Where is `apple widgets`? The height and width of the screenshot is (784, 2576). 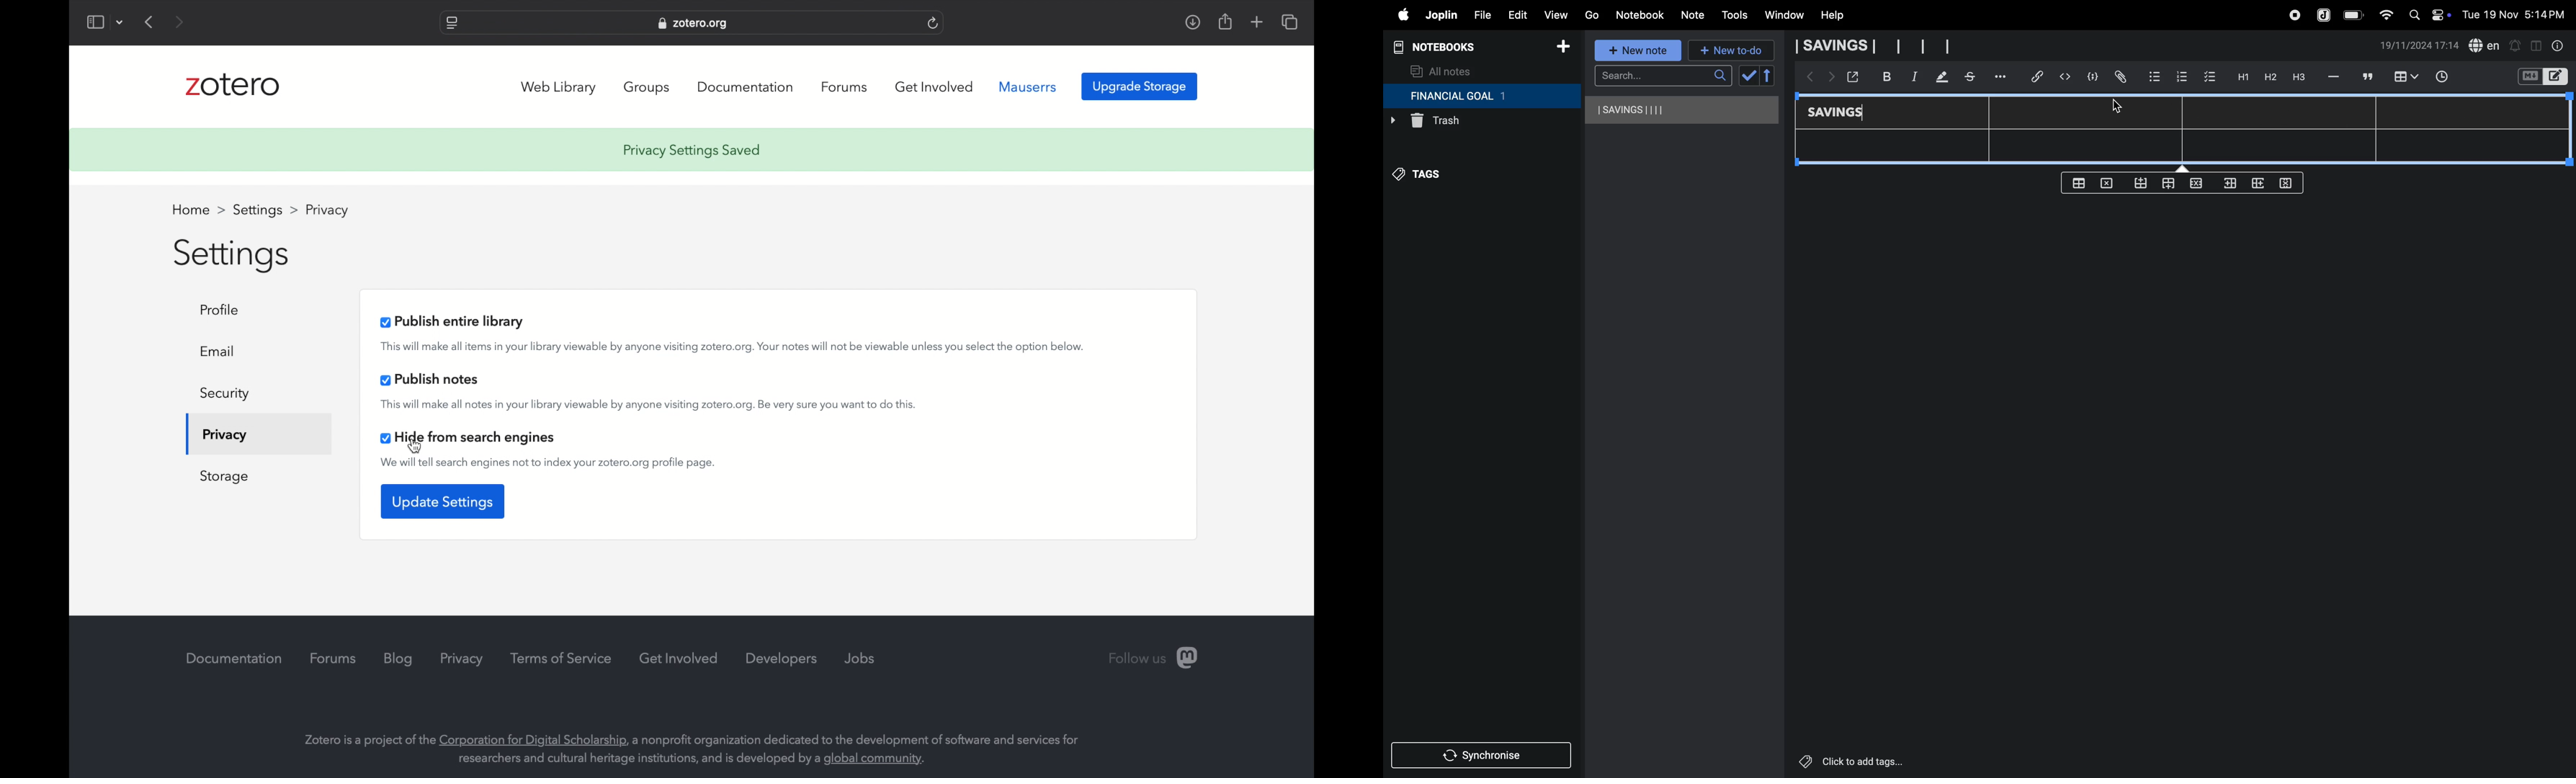
apple widgets is located at coordinates (2427, 13).